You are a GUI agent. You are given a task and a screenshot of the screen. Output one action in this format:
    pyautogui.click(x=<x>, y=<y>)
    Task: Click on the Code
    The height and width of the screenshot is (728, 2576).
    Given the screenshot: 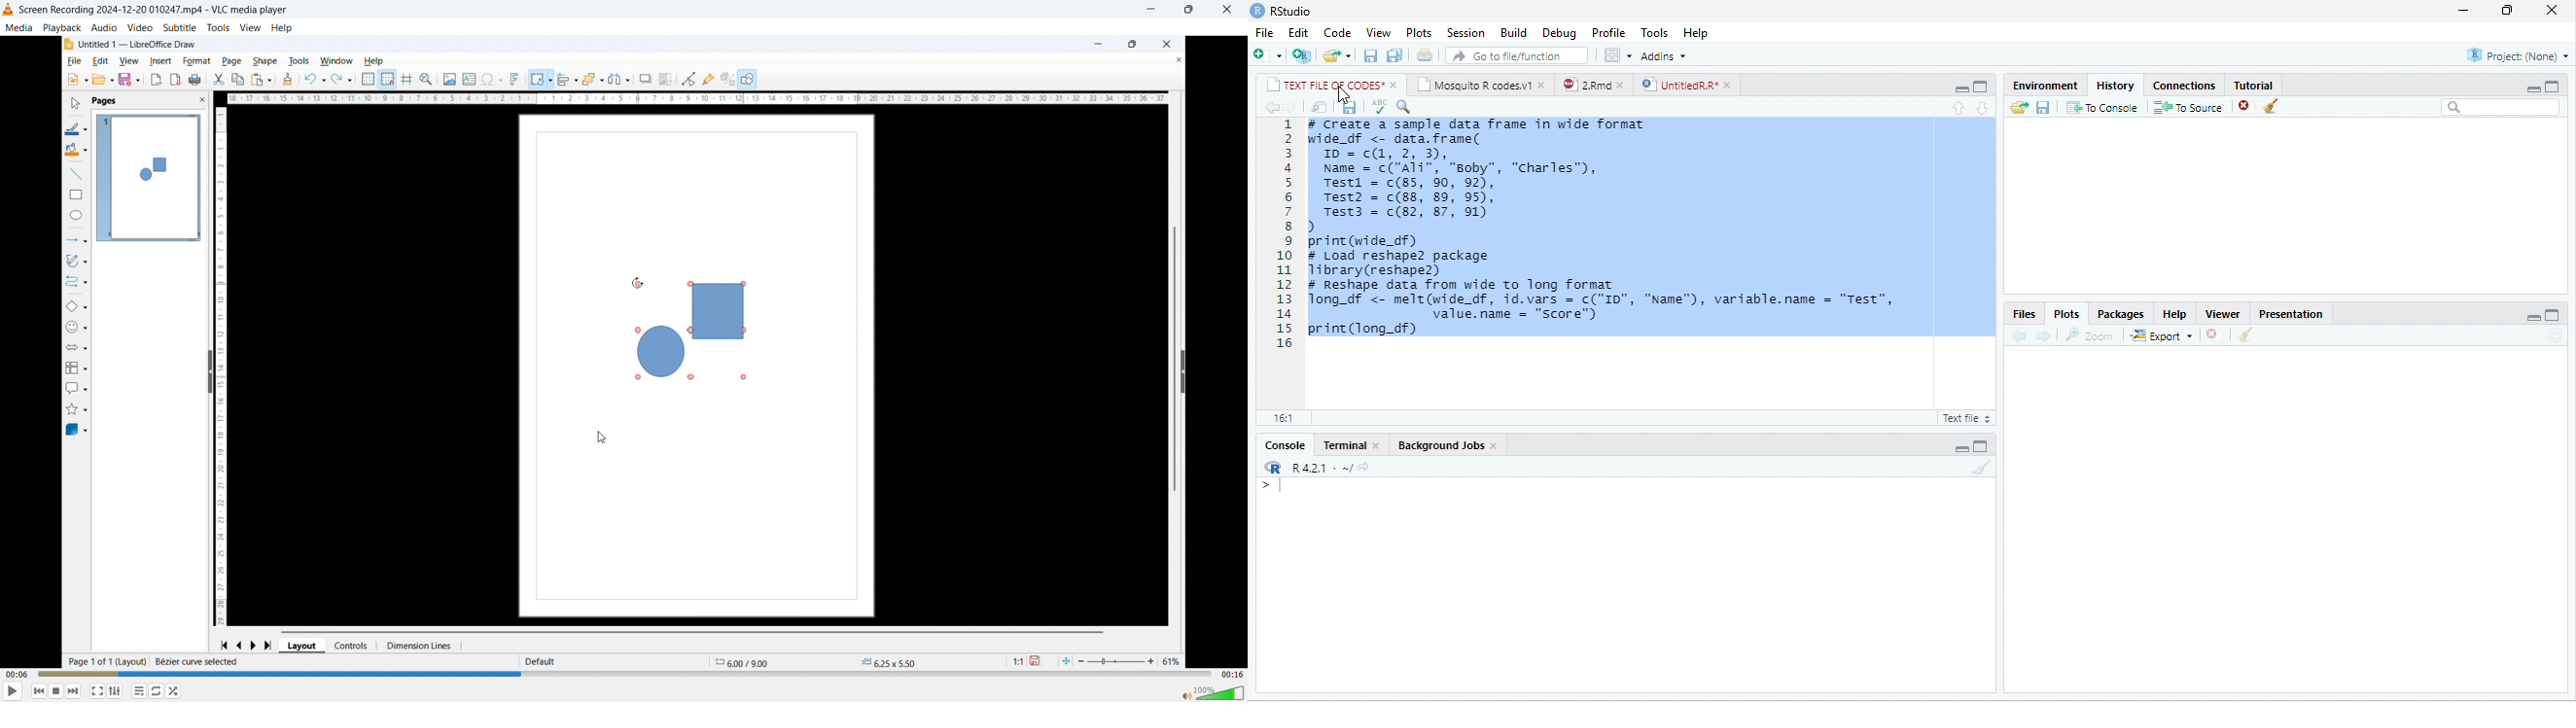 What is the action you would take?
    pyautogui.click(x=1337, y=33)
    